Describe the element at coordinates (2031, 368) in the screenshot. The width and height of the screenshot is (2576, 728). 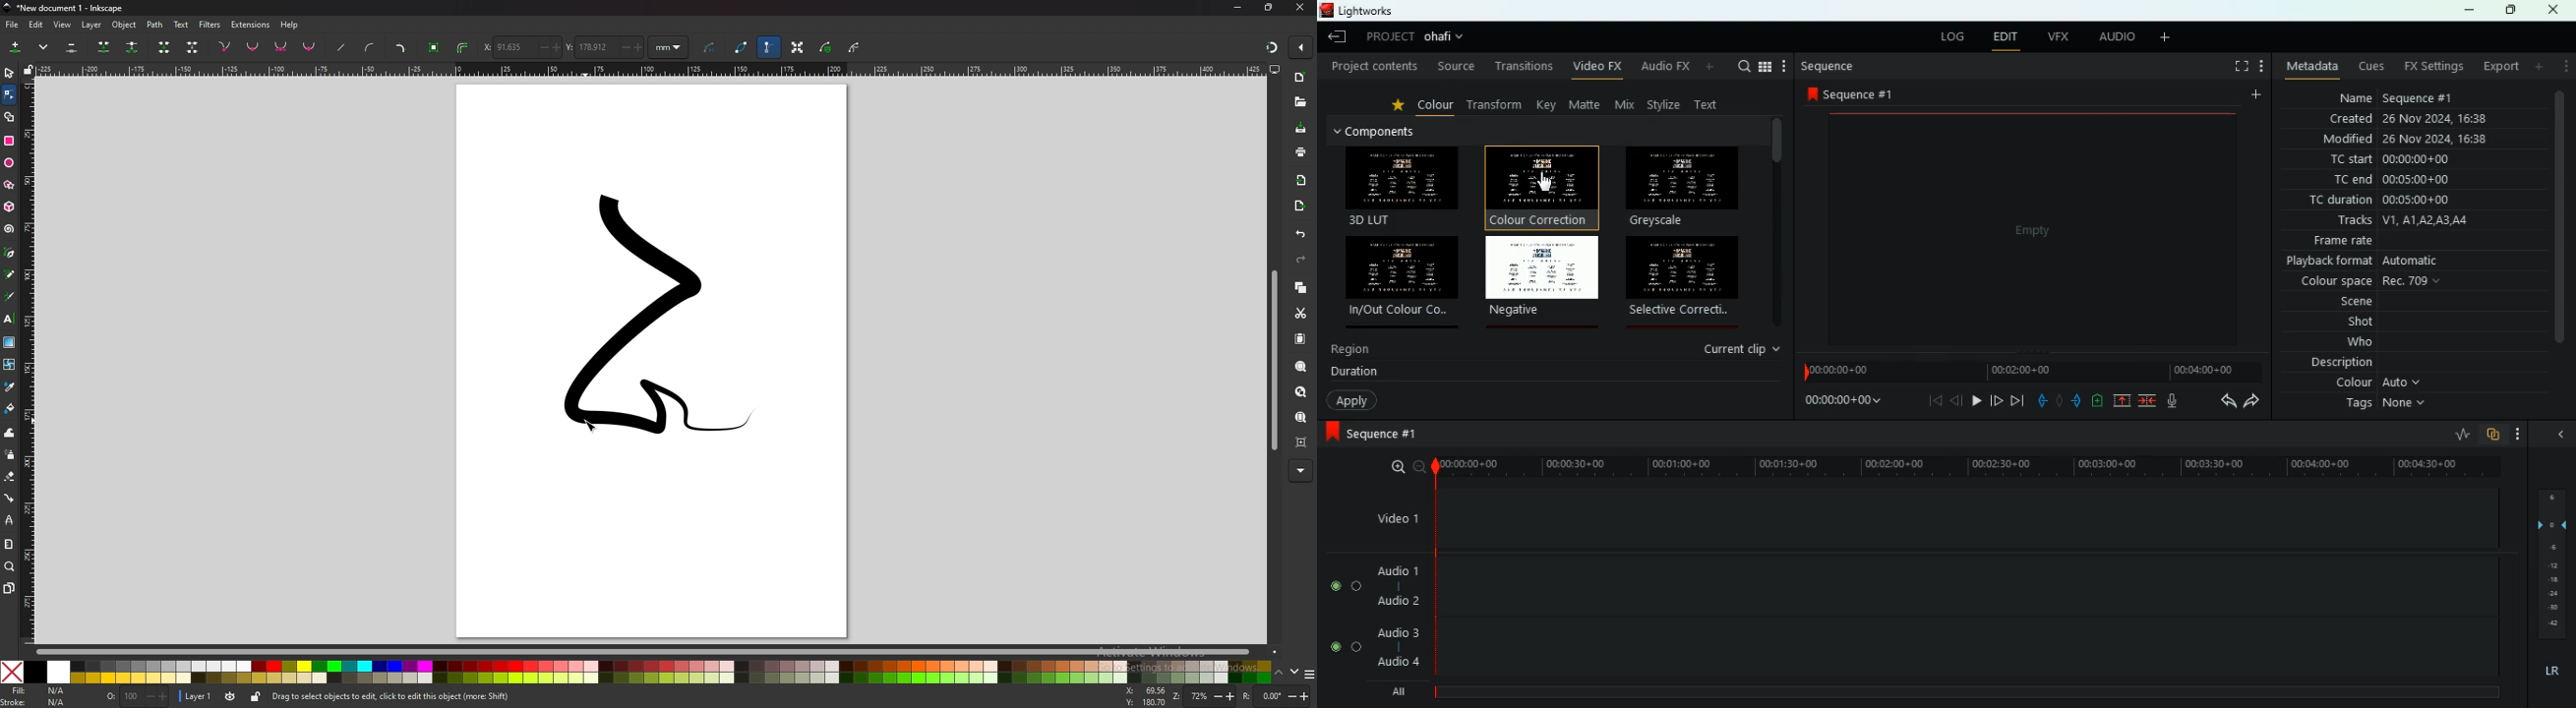
I see `time` at that location.